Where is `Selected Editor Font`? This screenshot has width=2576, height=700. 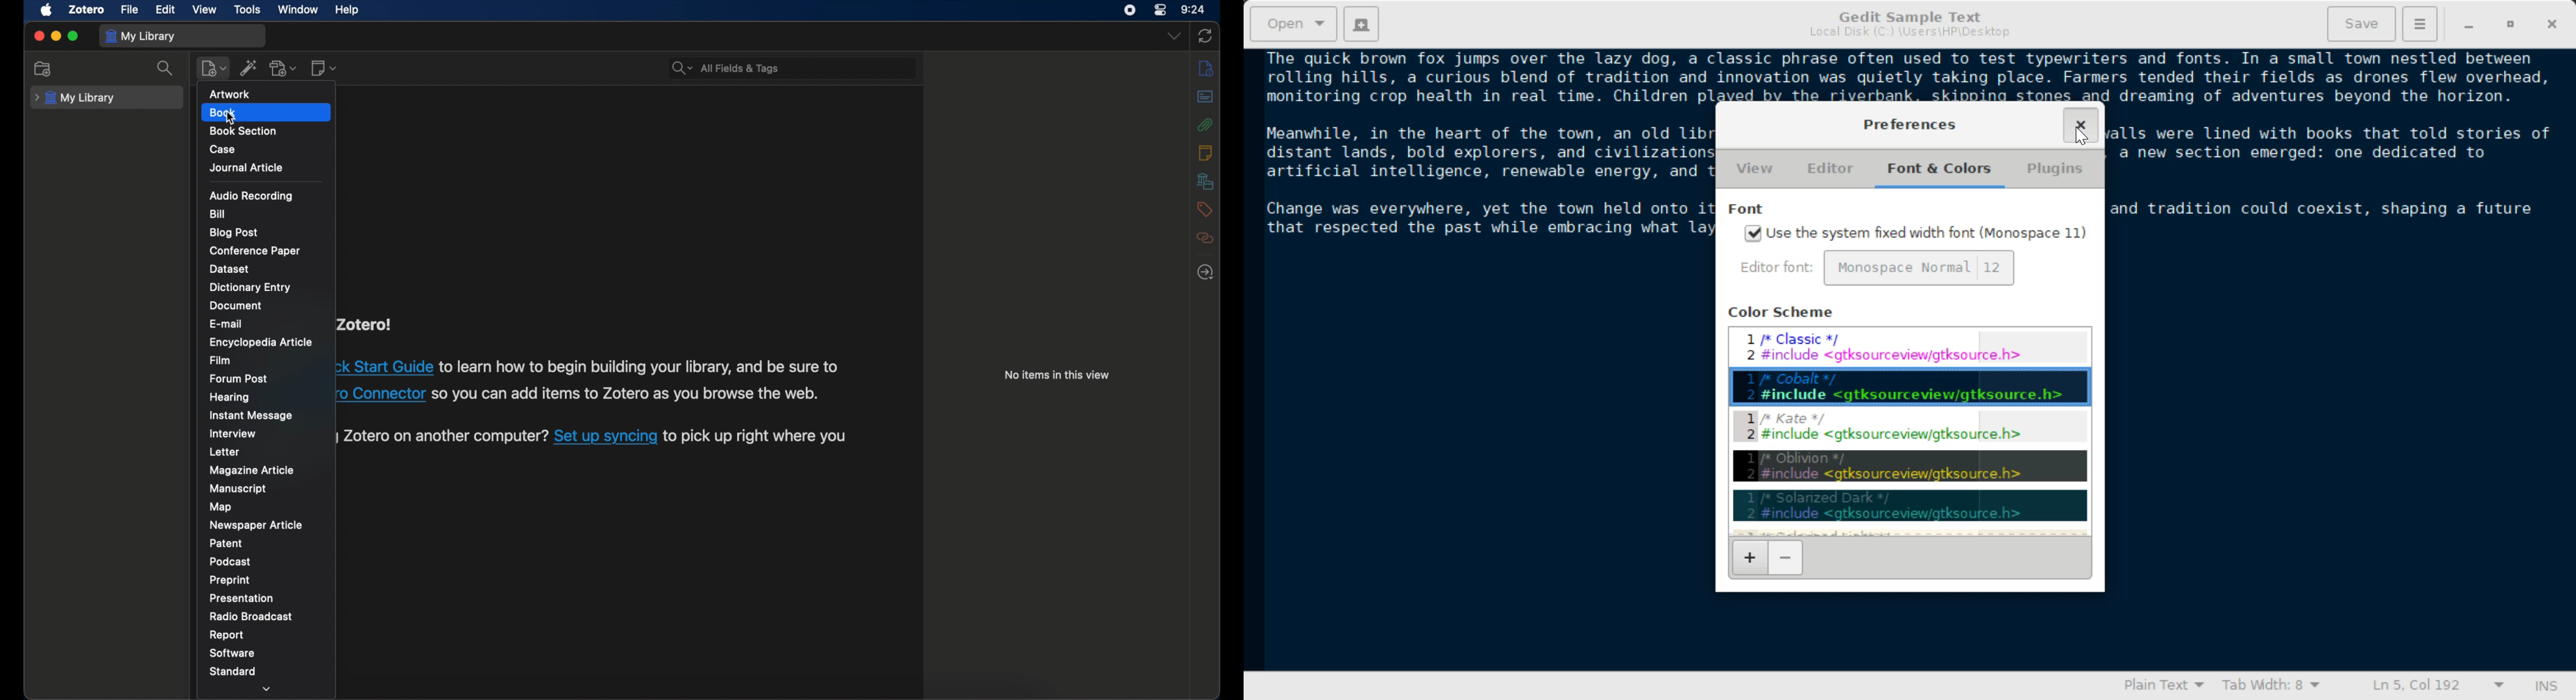
Selected Editor Font is located at coordinates (1779, 269).